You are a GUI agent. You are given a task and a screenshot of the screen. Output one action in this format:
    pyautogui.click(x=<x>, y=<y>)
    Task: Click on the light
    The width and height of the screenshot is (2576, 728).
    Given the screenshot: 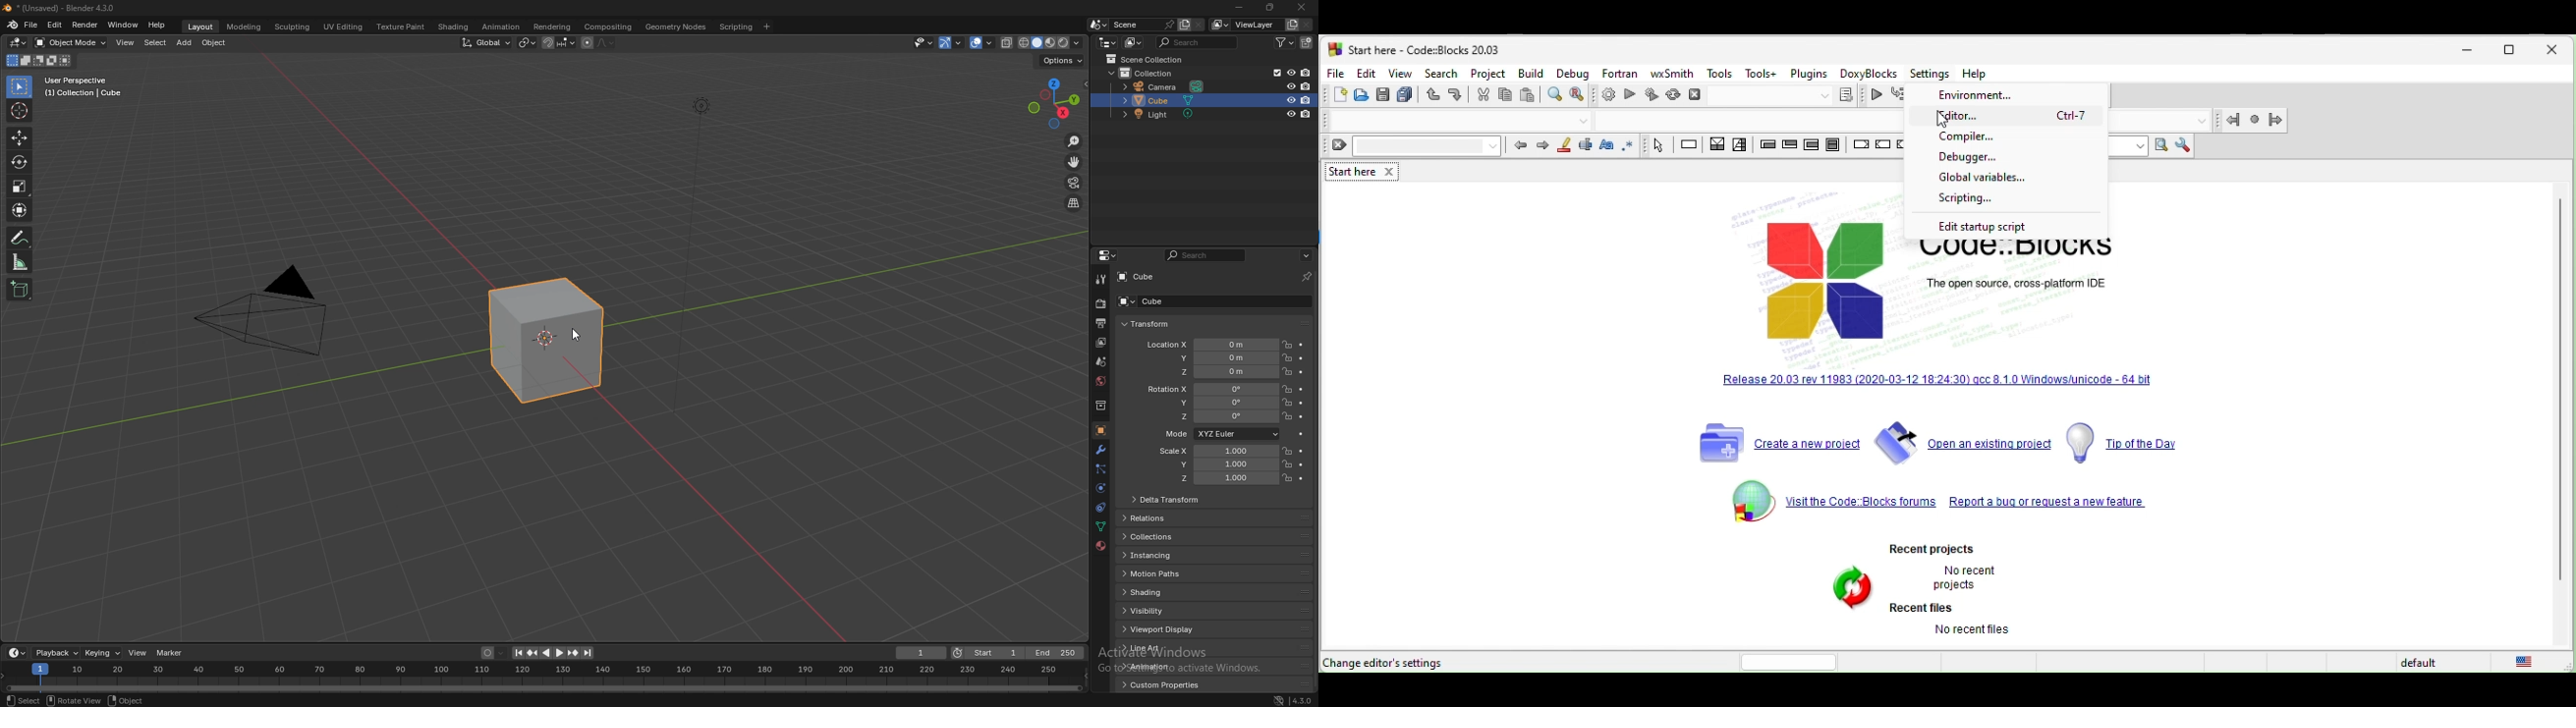 What is the action you would take?
    pyautogui.click(x=1162, y=113)
    